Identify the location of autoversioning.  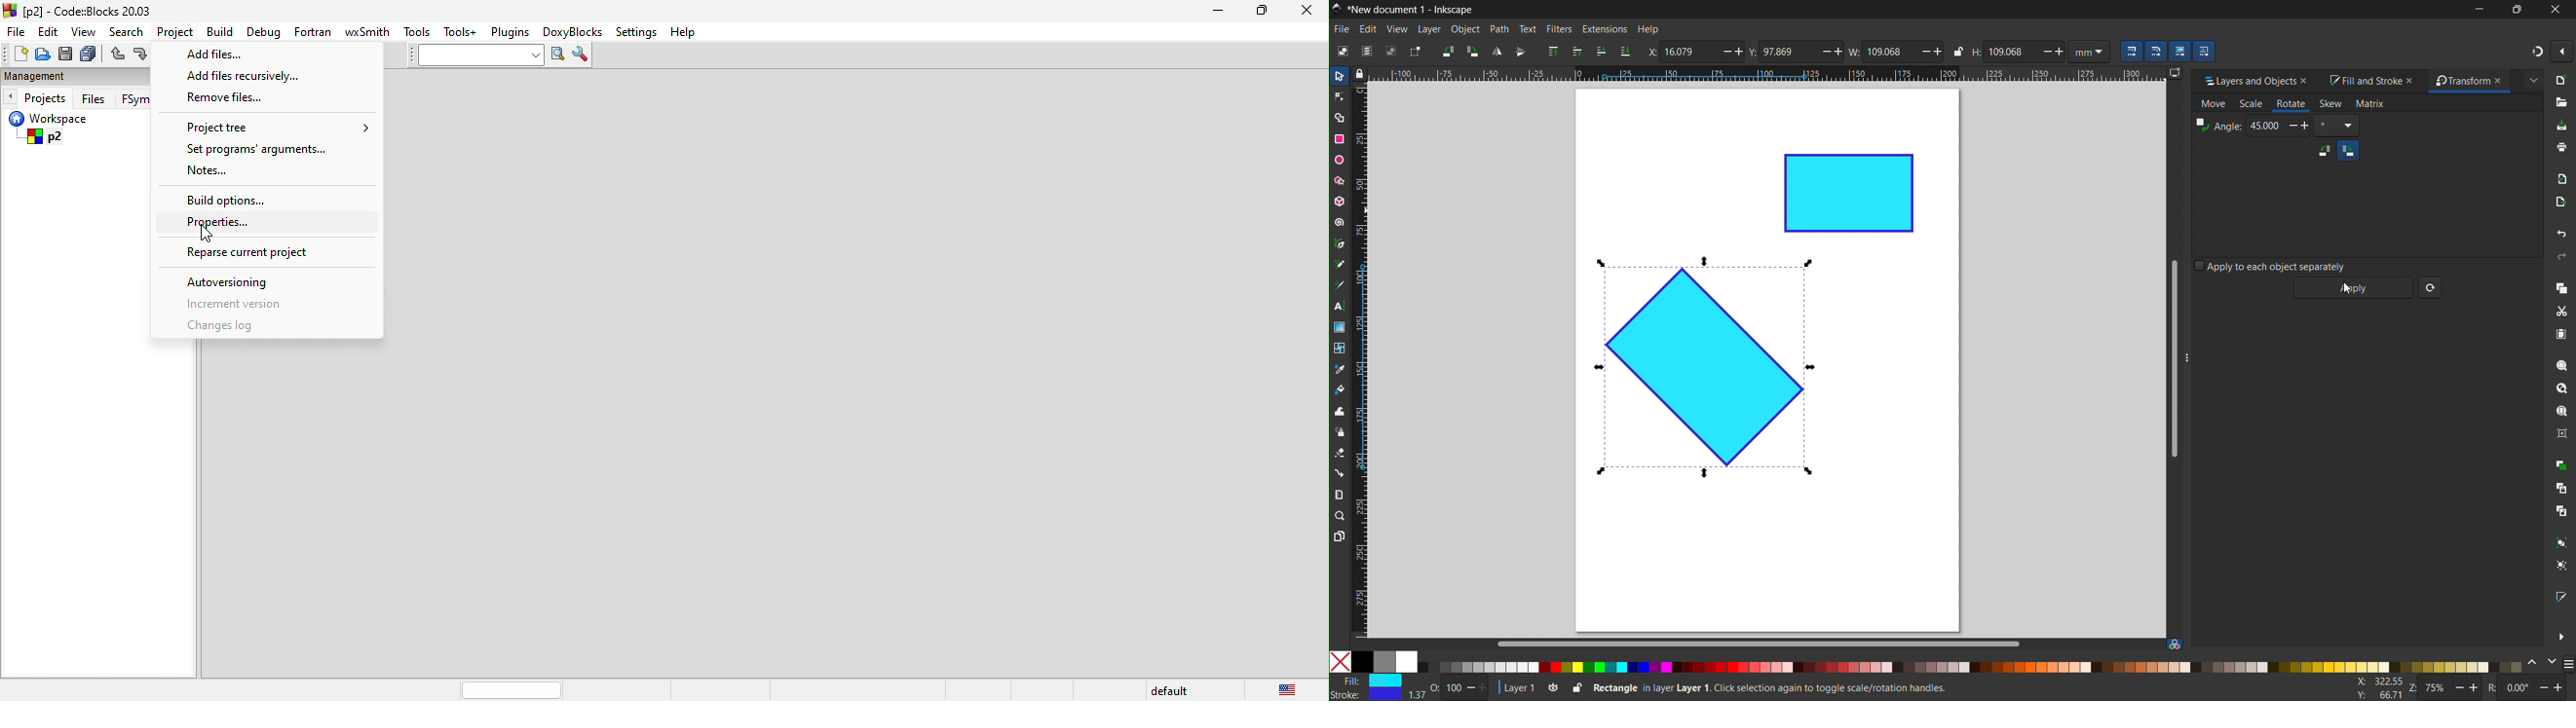
(253, 280).